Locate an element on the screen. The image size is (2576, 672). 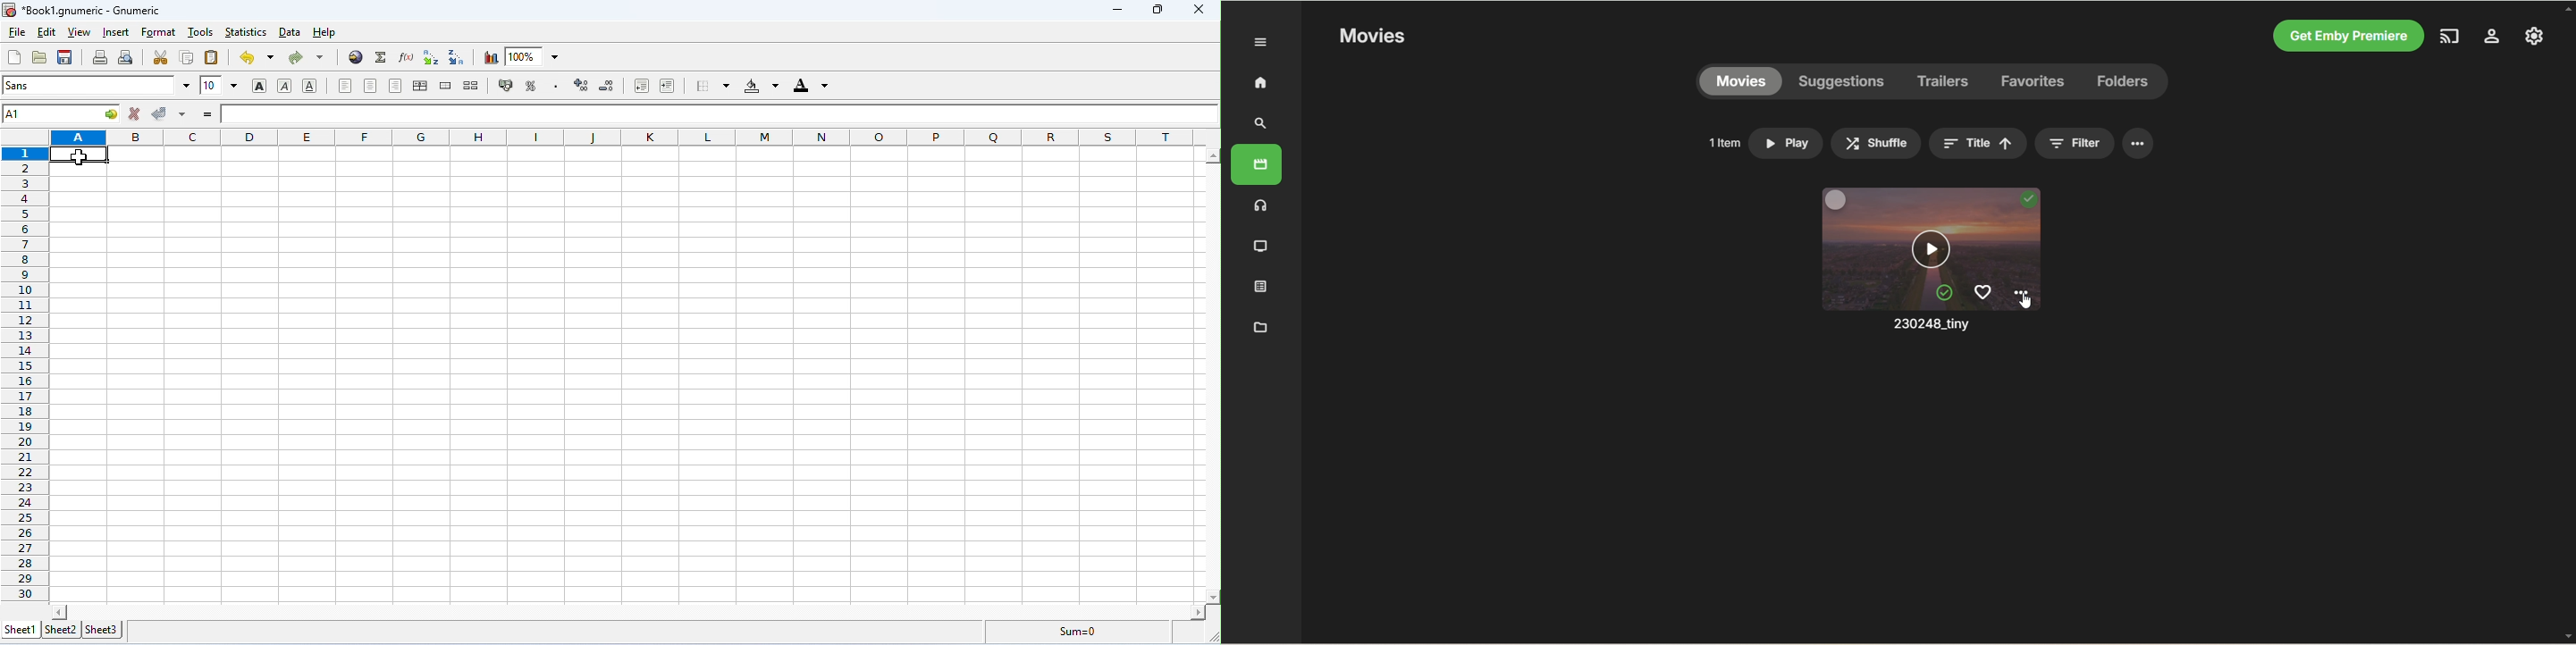
redo is located at coordinates (306, 58).